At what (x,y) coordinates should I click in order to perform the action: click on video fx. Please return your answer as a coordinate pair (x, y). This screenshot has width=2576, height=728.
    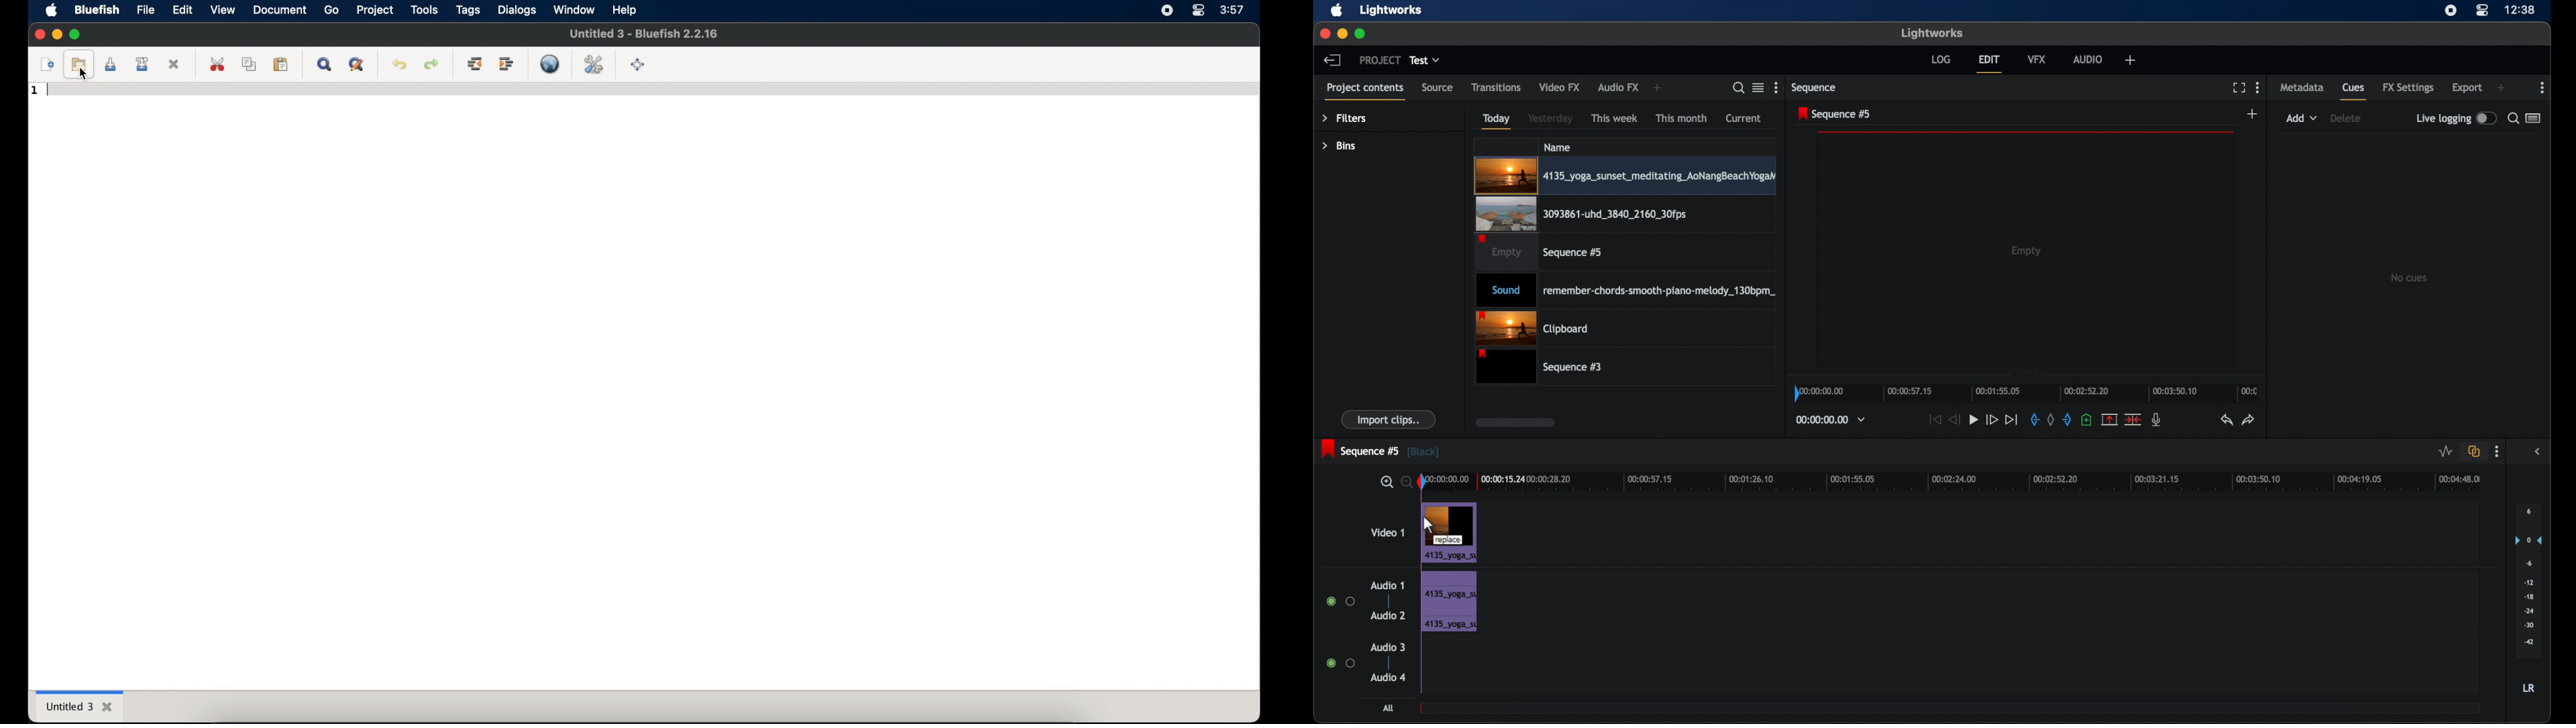
    Looking at the image, I should click on (1560, 87).